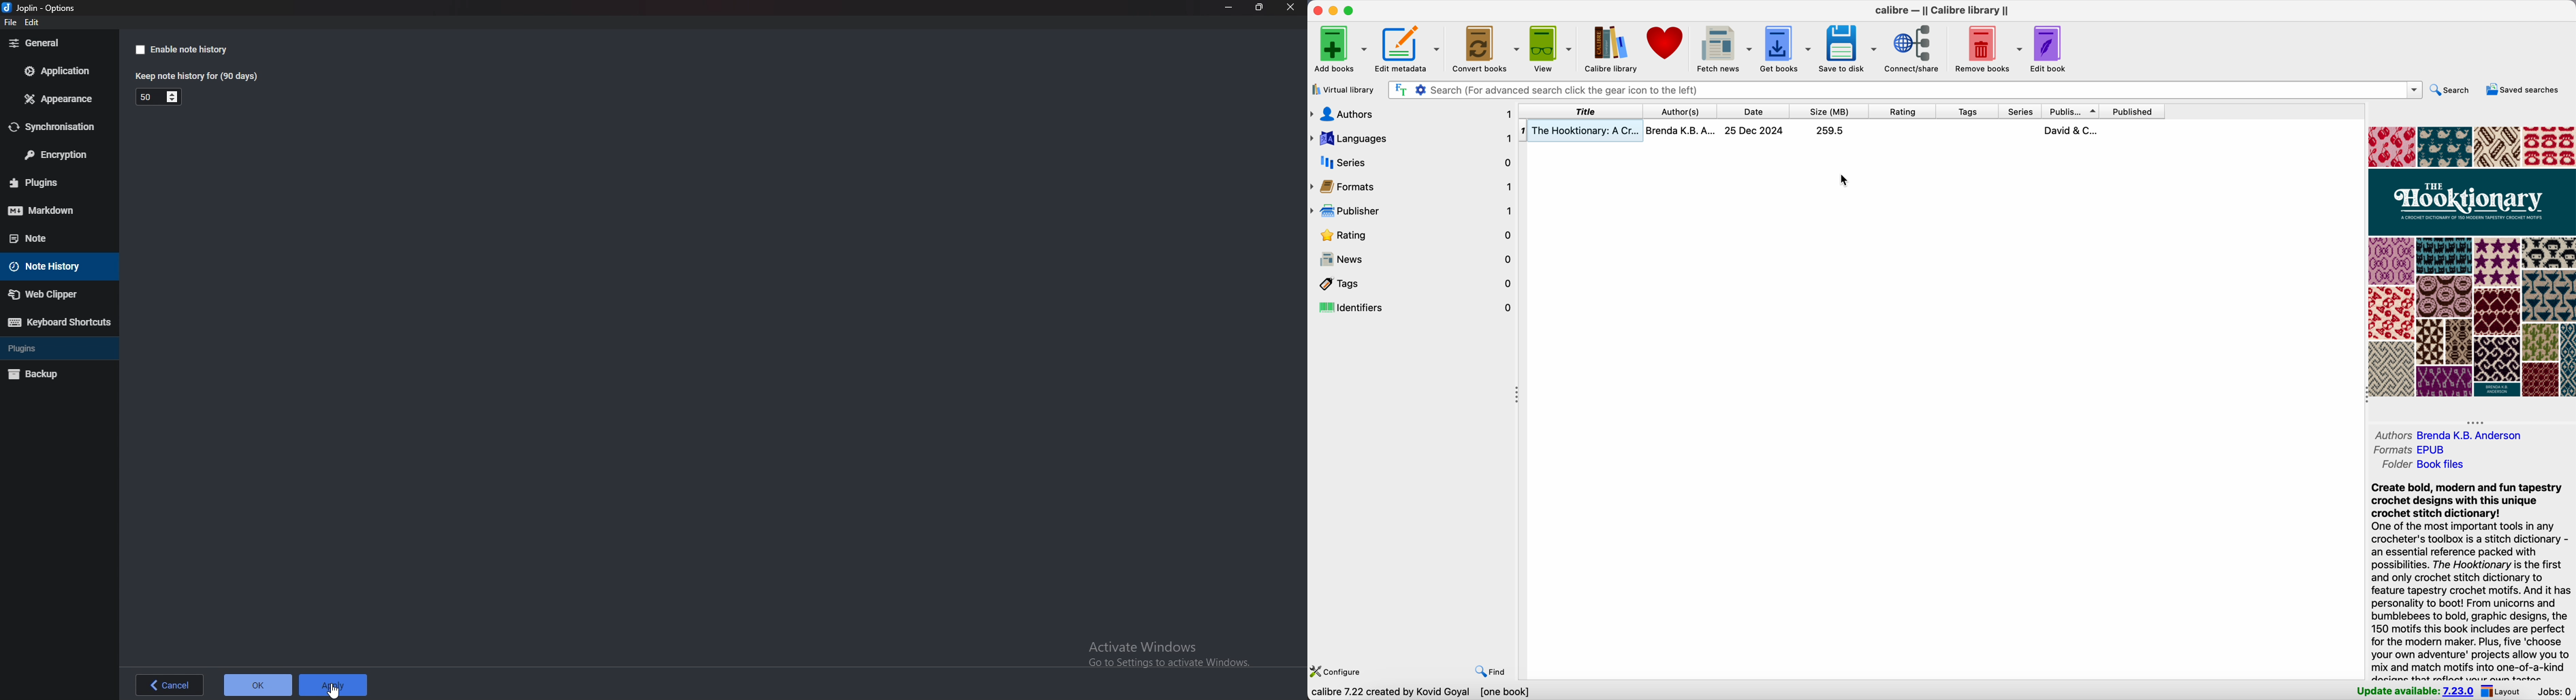  What do you see at coordinates (55, 43) in the screenshot?
I see `General` at bounding box center [55, 43].